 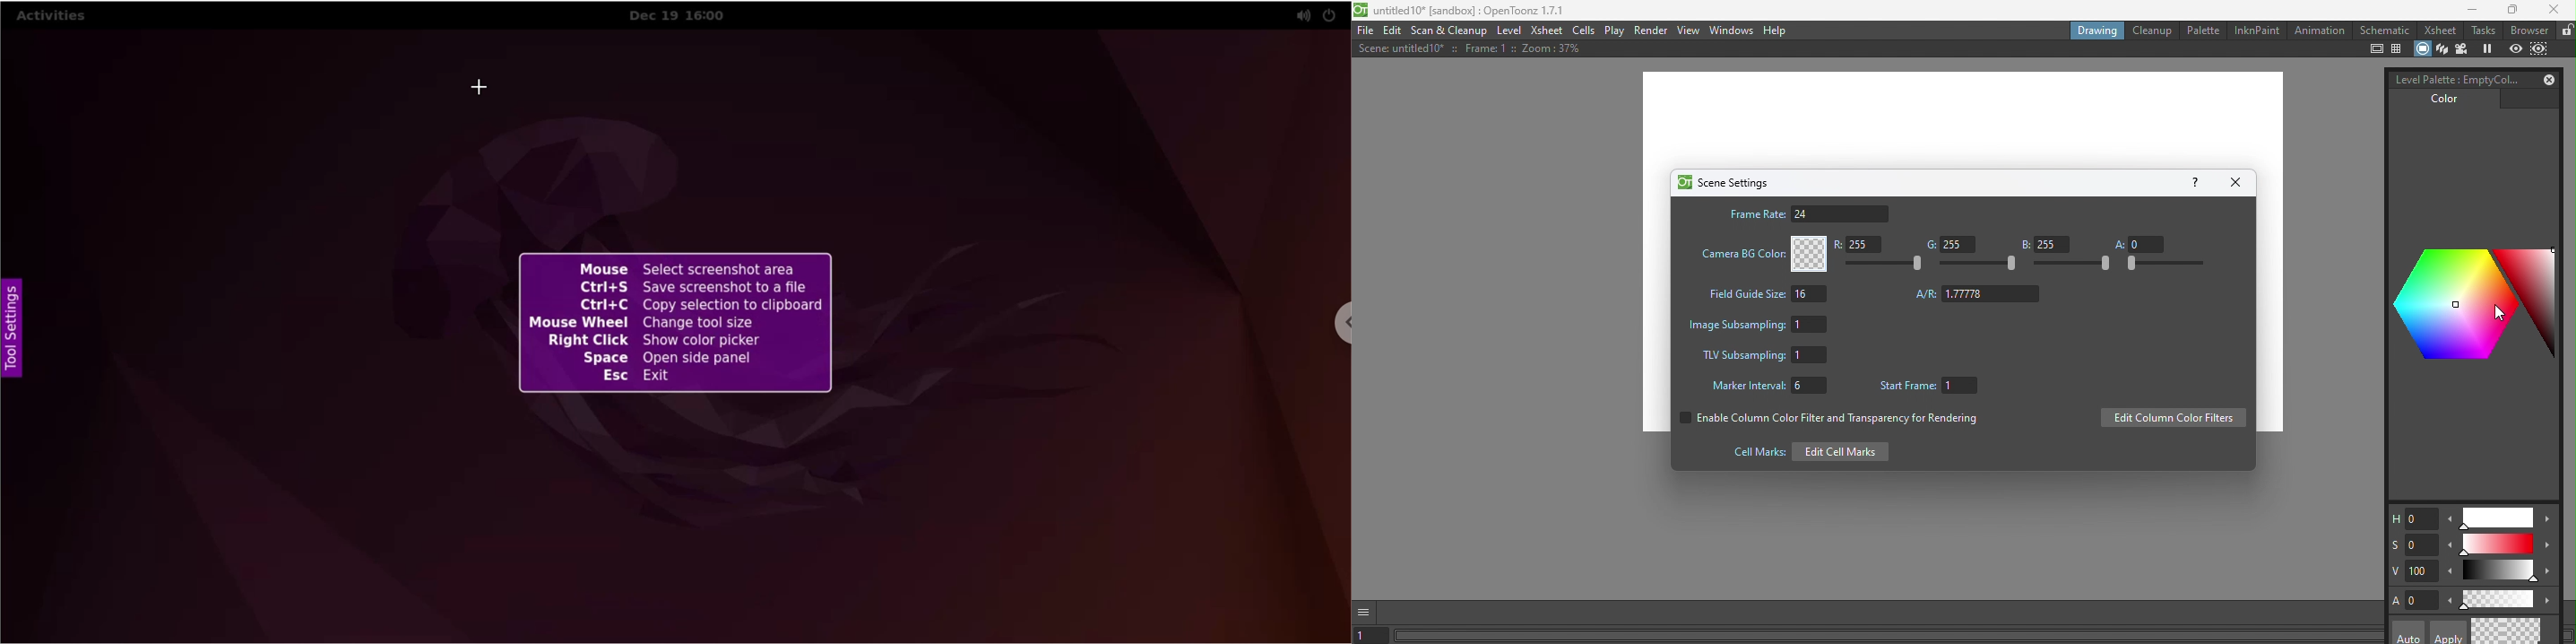 I want to click on Camera stand view, so click(x=2421, y=48).